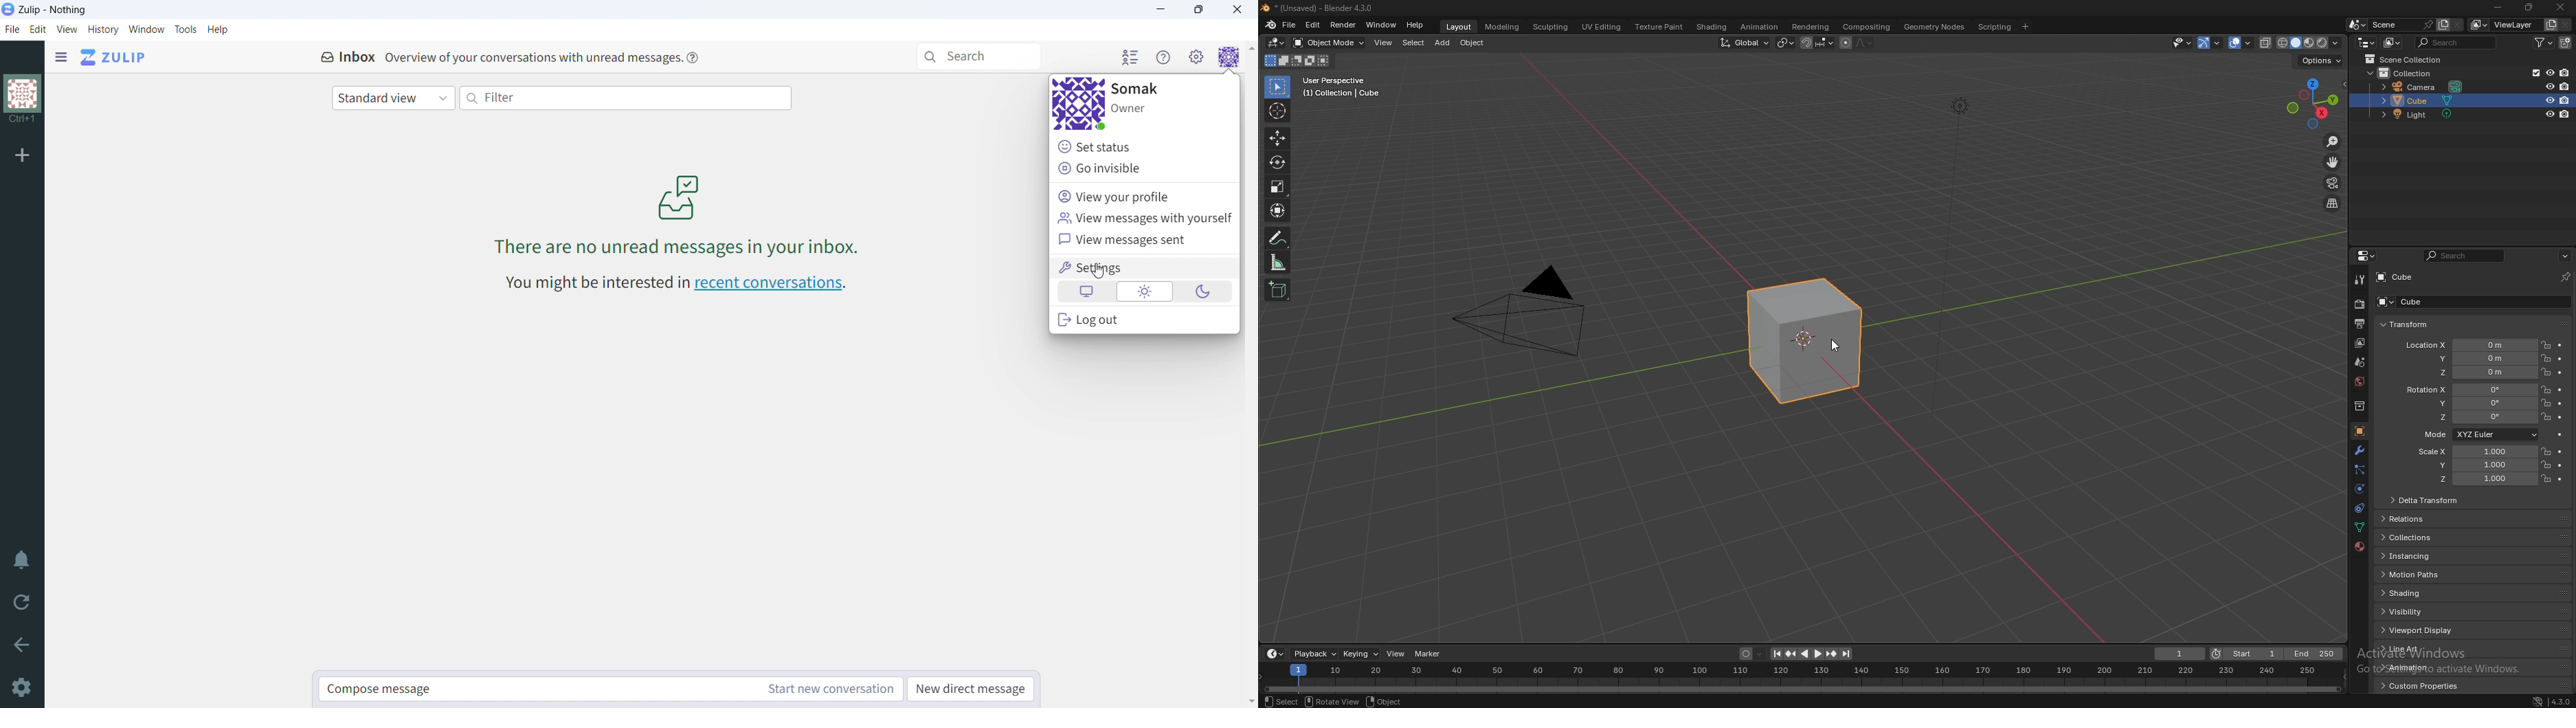 The image size is (2576, 728). What do you see at coordinates (1313, 25) in the screenshot?
I see `edit` at bounding box center [1313, 25].